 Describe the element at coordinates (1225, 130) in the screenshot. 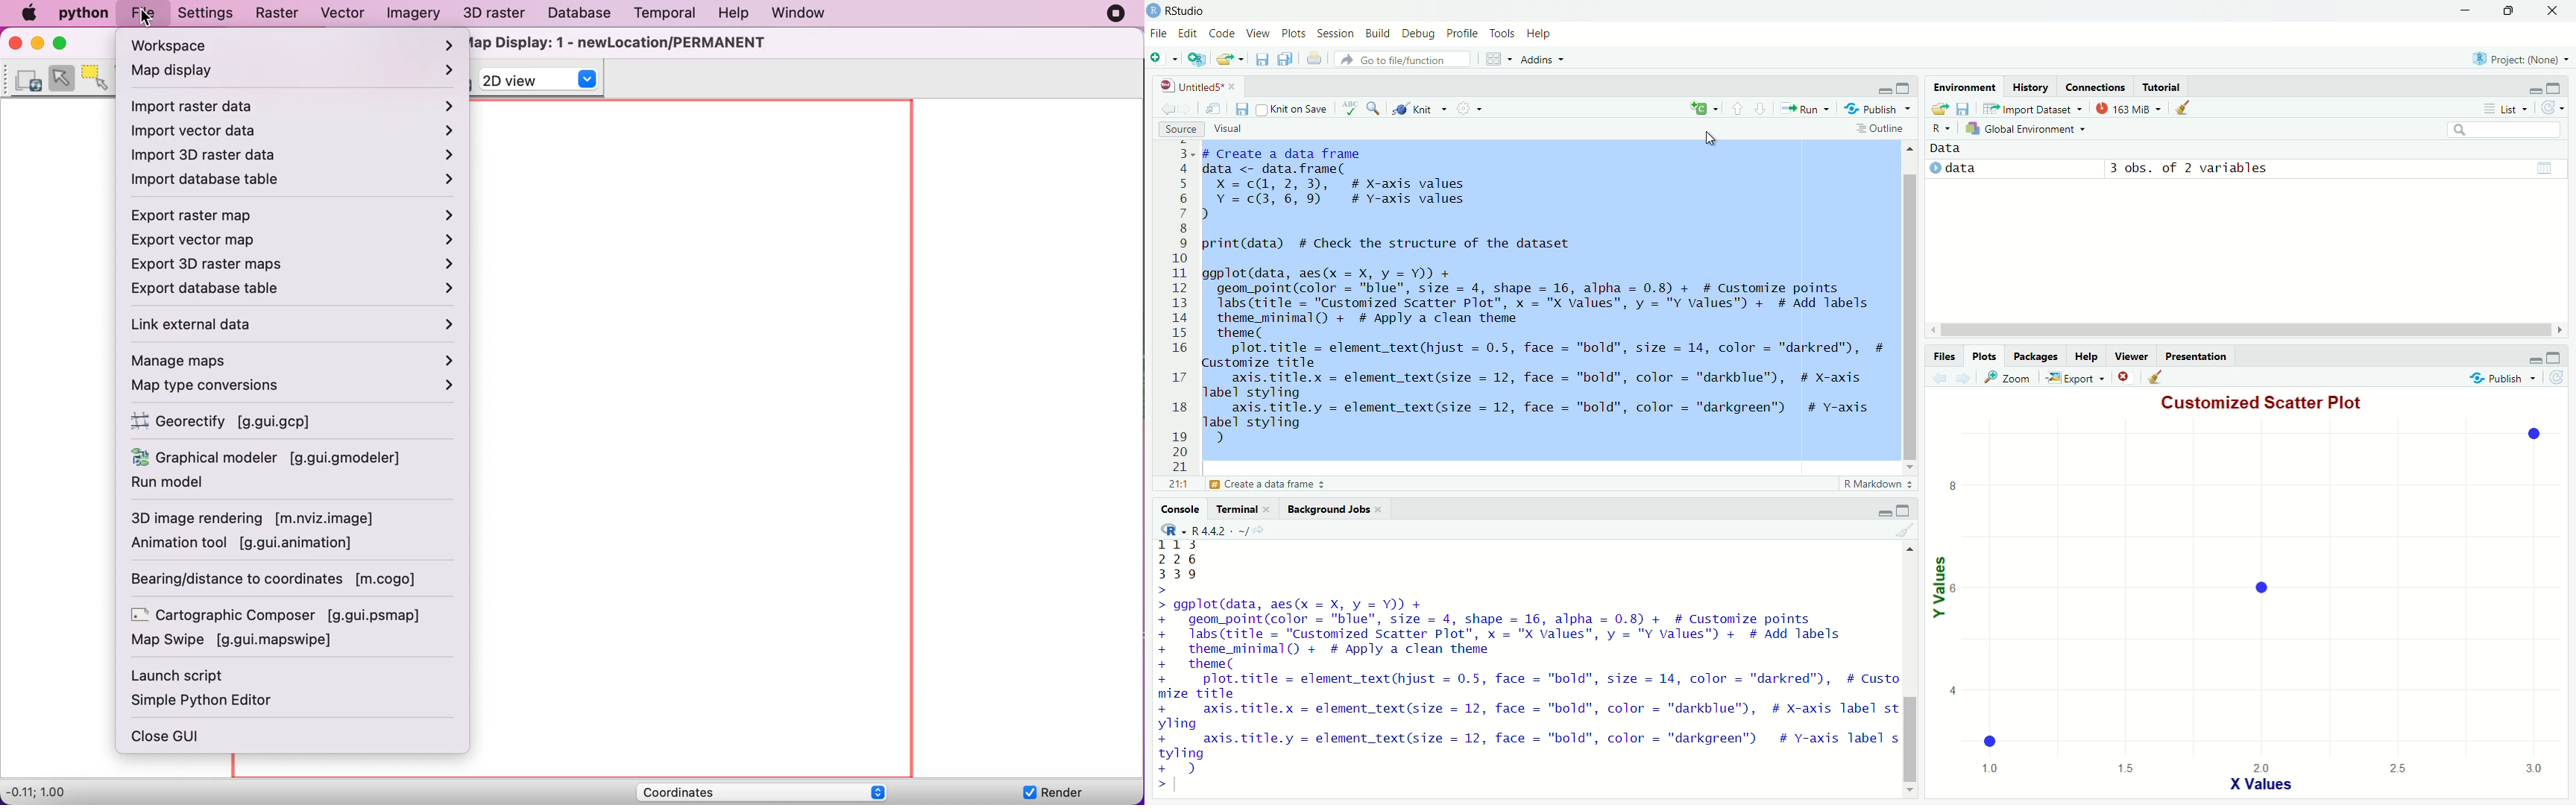

I see `Visual` at that location.